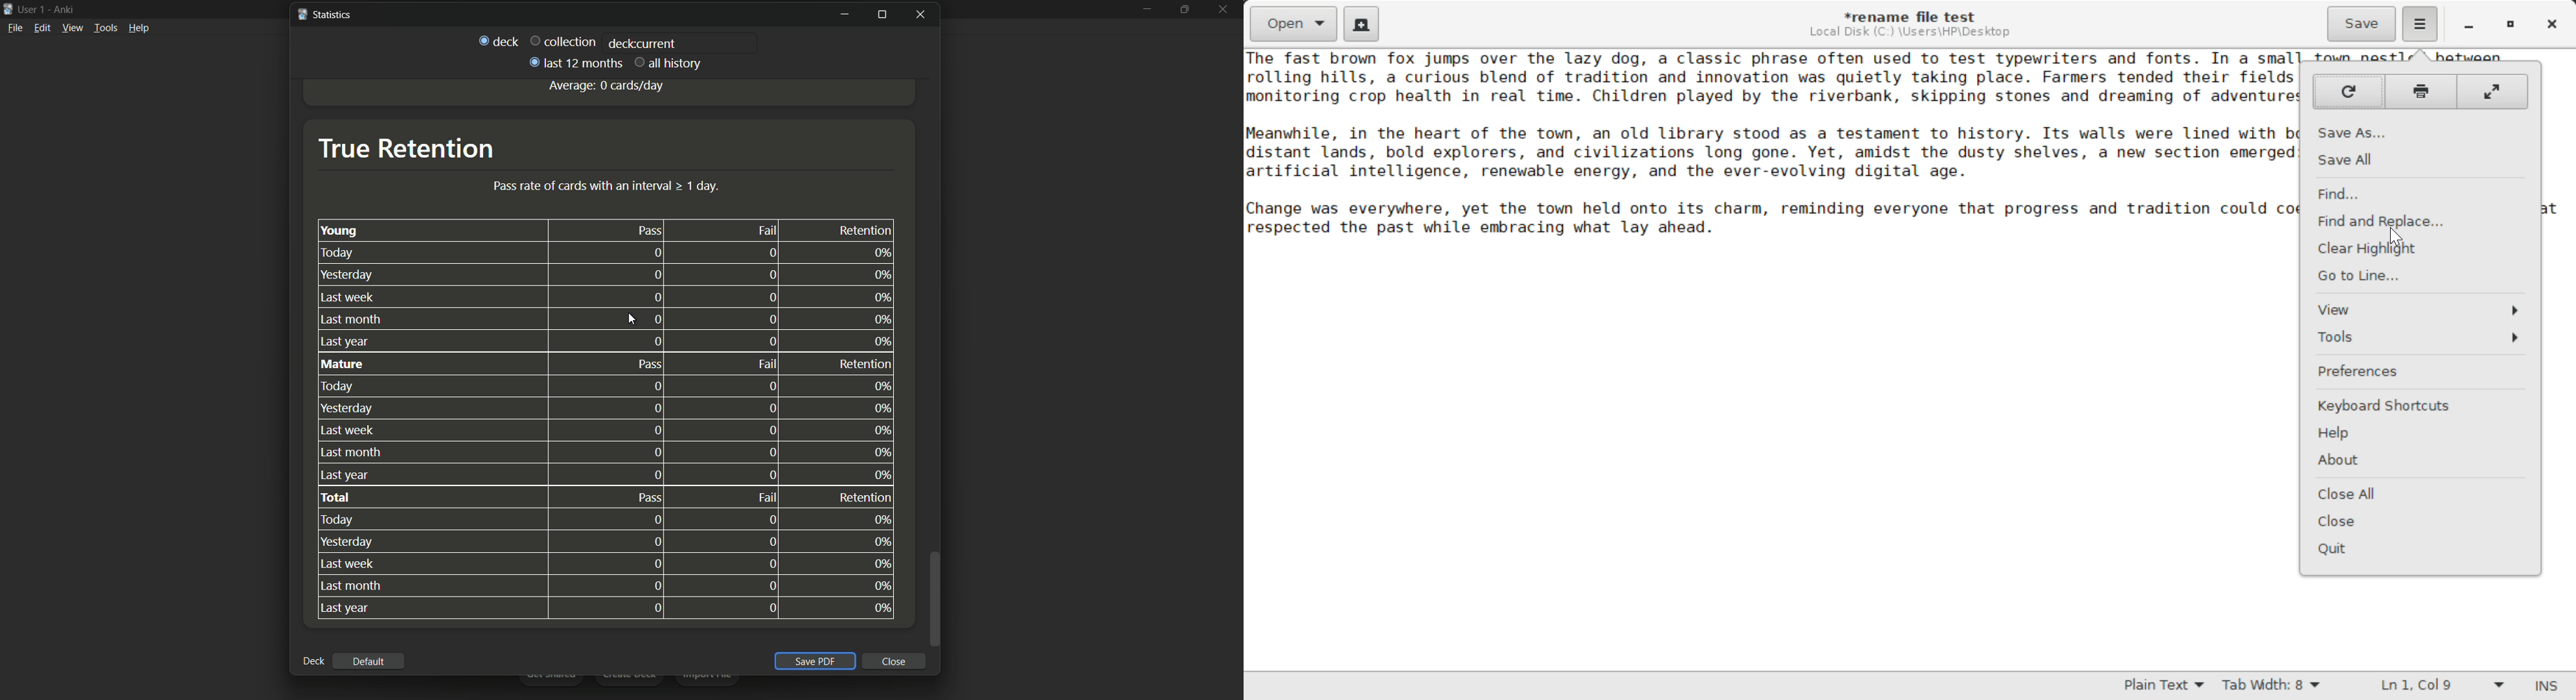 This screenshot has height=700, width=2576. Describe the element at coordinates (920, 14) in the screenshot. I see `close window` at that location.